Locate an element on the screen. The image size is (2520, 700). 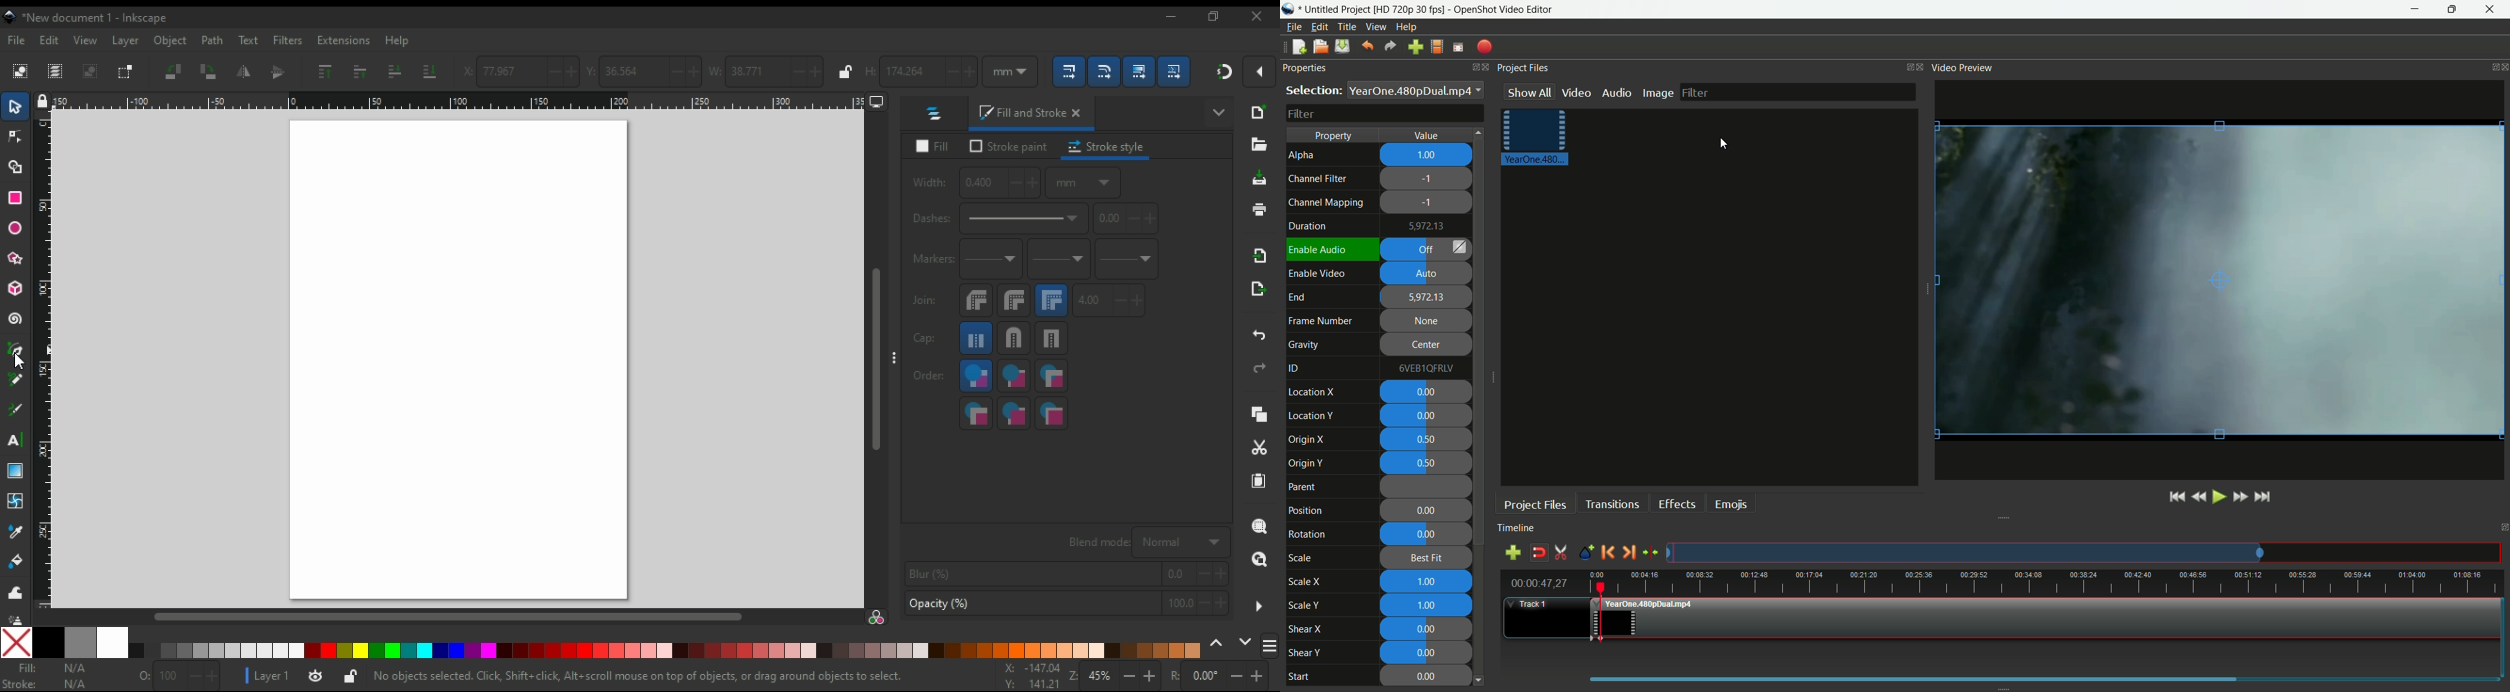
undo is located at coordinates (1256, 336).